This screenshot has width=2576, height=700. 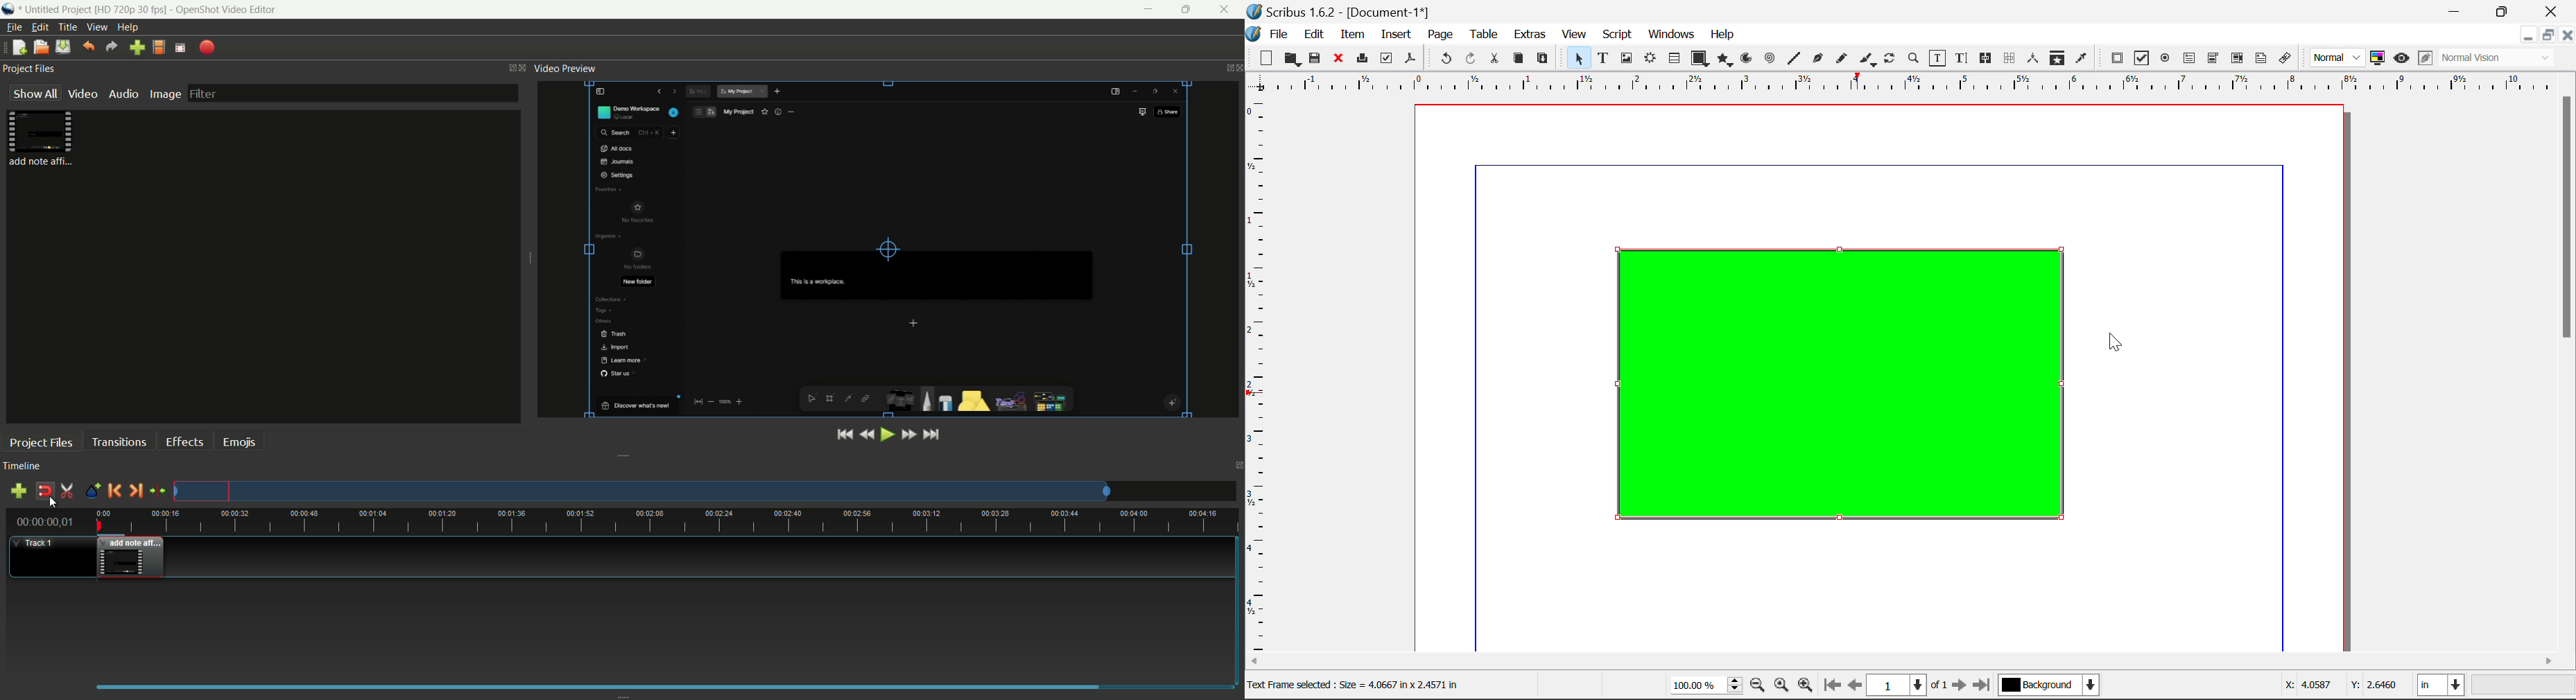 I want to click on Delink Frames, so click(x=2011, y=58).